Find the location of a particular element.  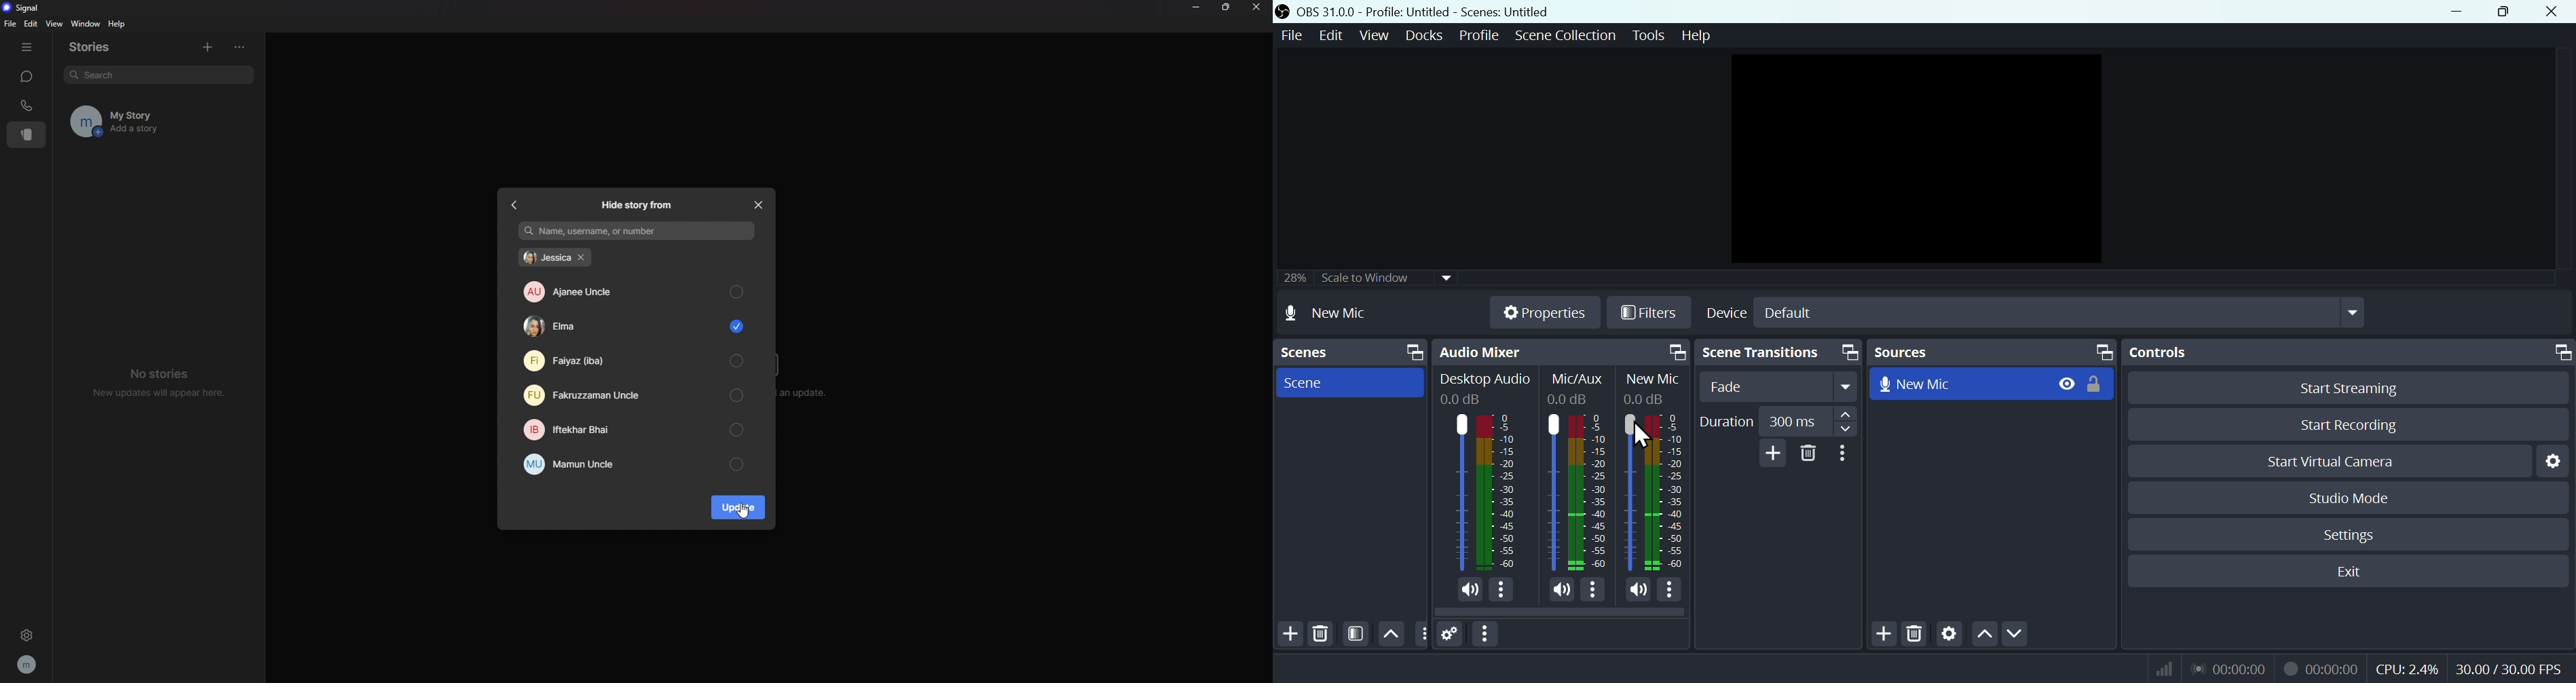

help is located at coordinates (118, 24).